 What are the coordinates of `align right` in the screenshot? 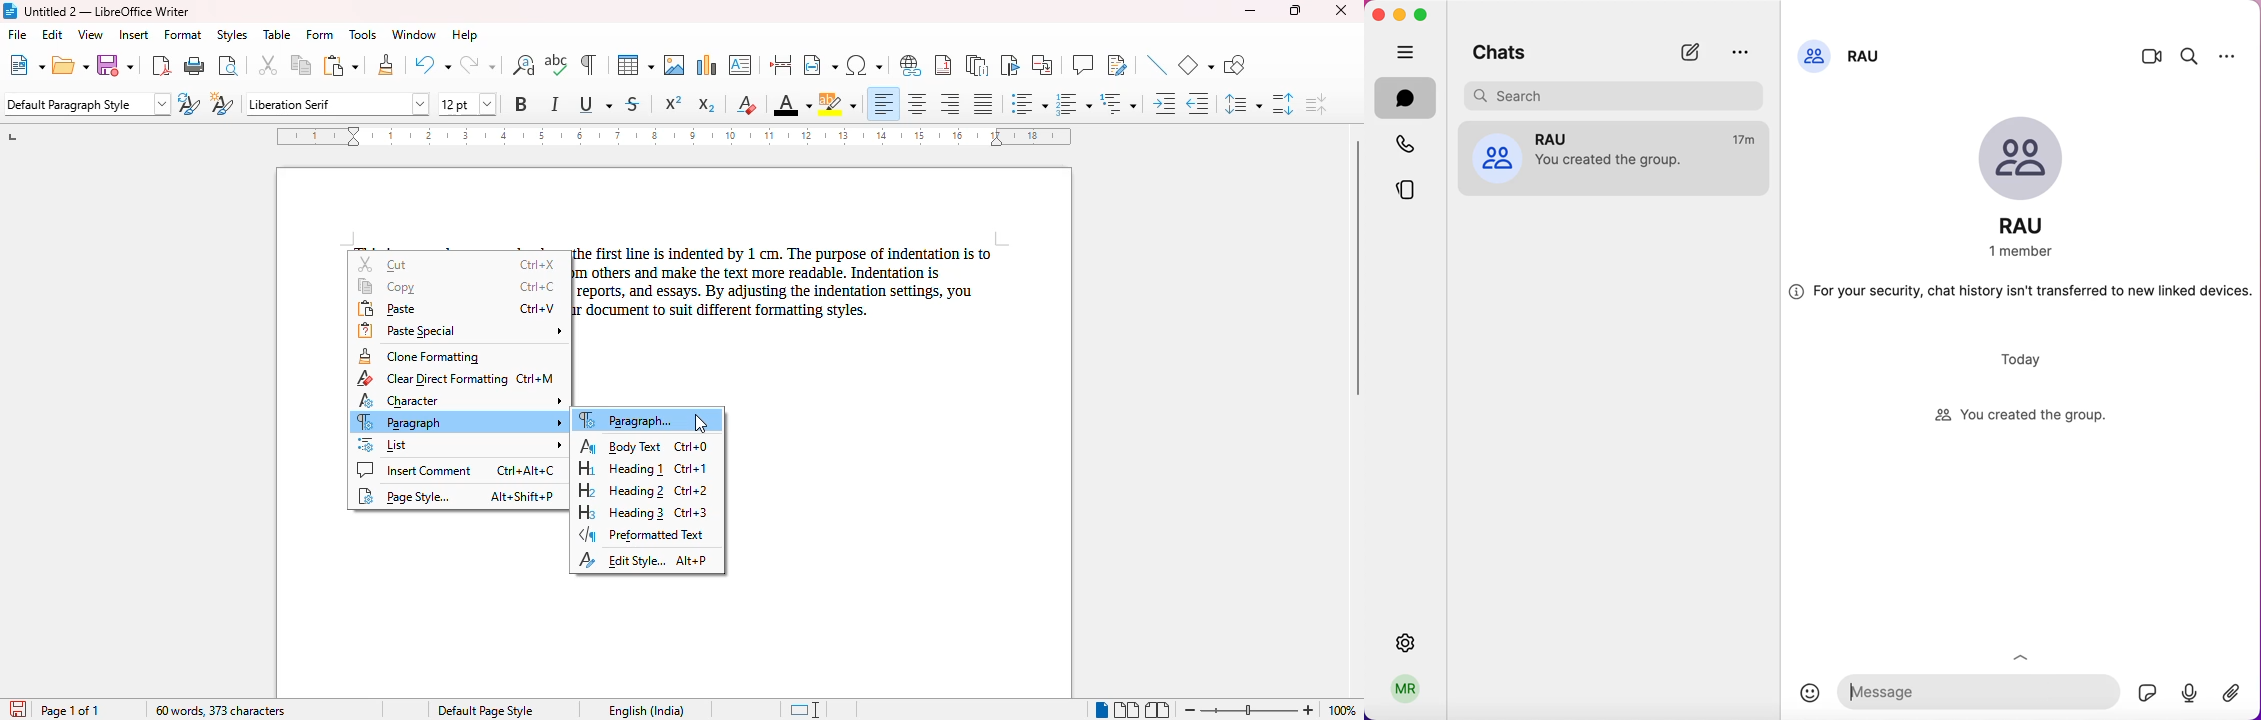 It's located at (949, 103).